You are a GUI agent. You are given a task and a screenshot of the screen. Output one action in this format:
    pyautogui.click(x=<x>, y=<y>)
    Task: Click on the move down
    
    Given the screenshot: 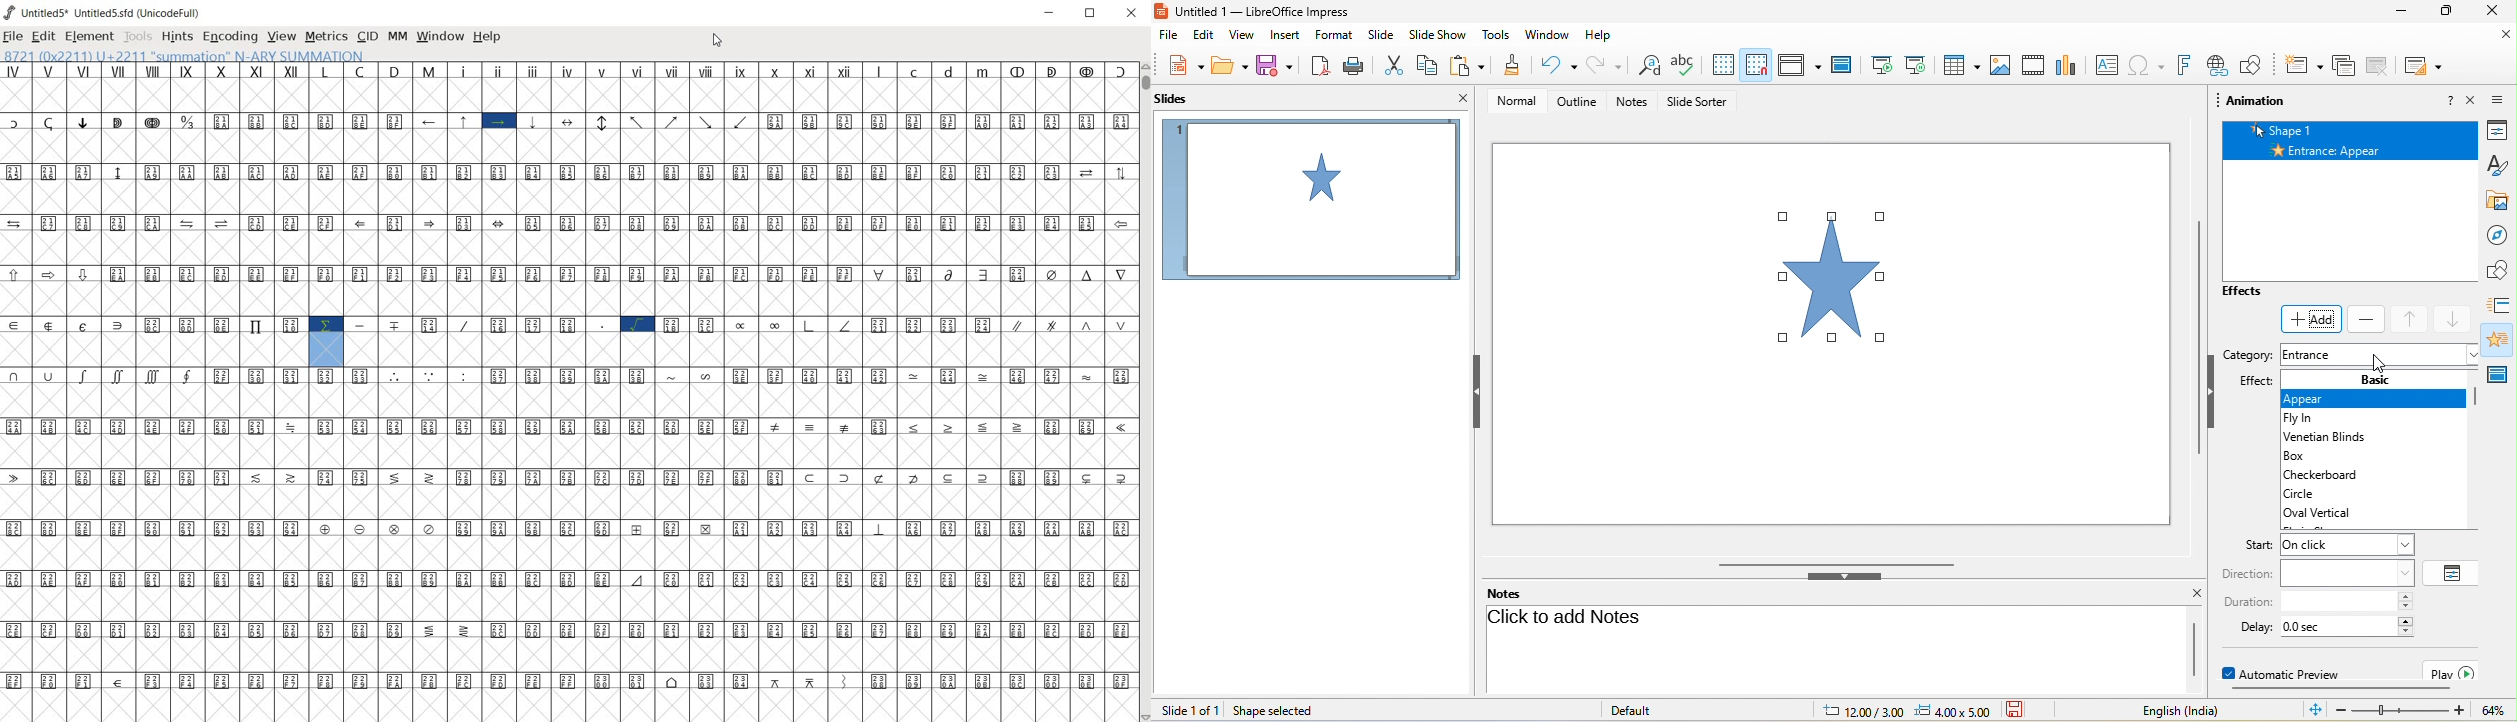 What is the action you would take?
    pyautogui.click(x=2456, y=320)
    